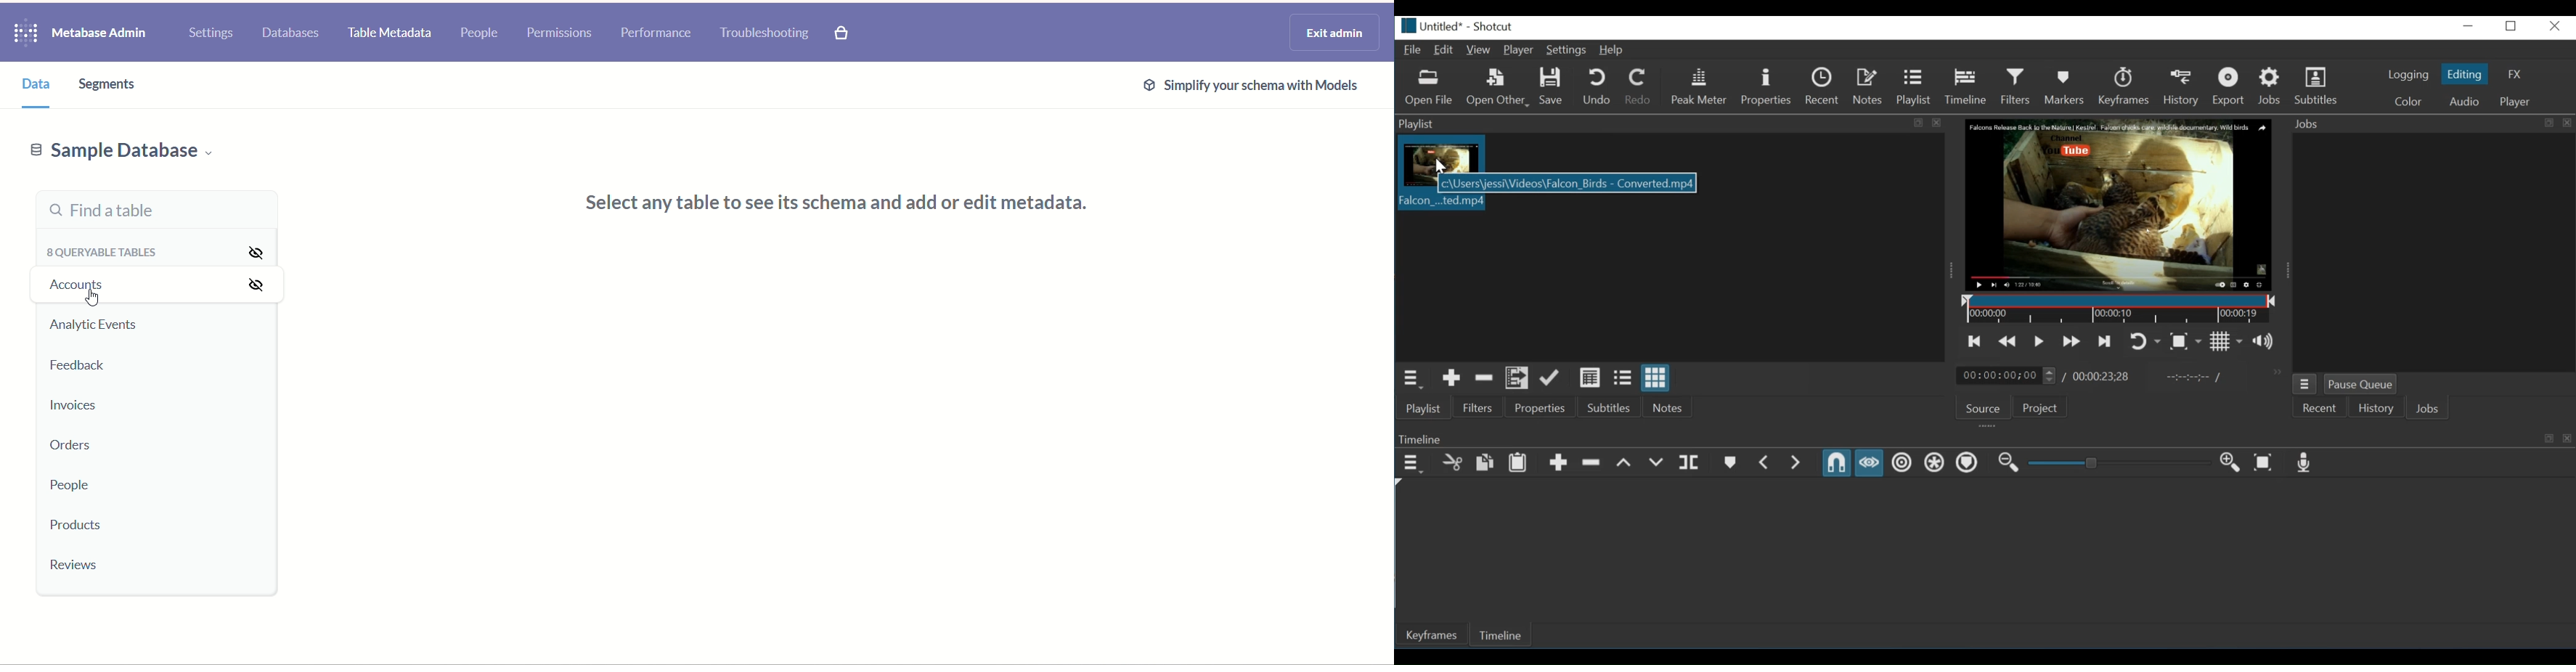 This screenshot has height=672, width=2576. Describe the element at coordinates (2553, 26) in the screenshot. I see `Close` at that location.